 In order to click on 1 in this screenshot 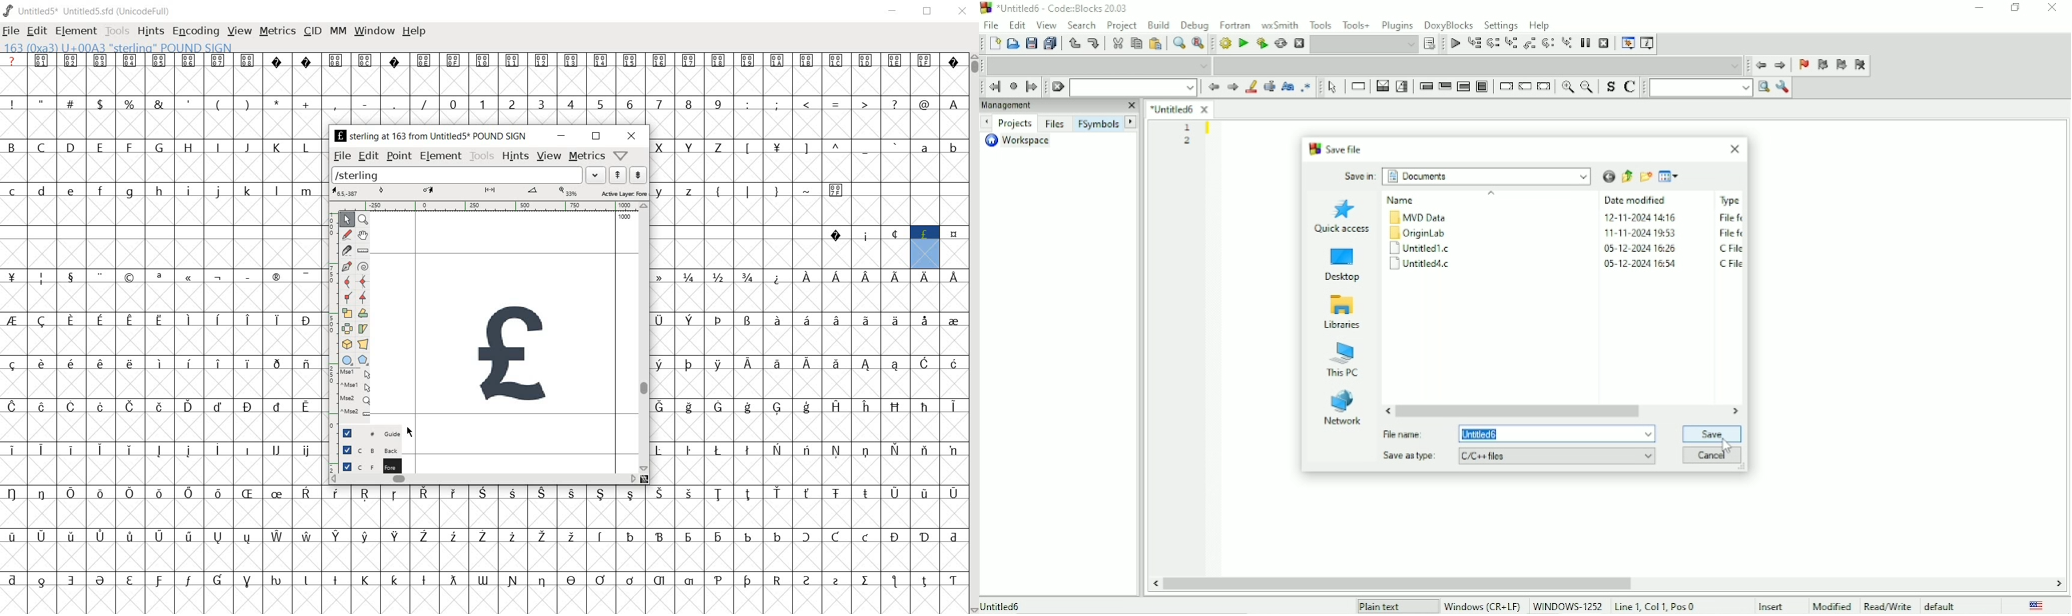, I will do `click(482, 103)`.